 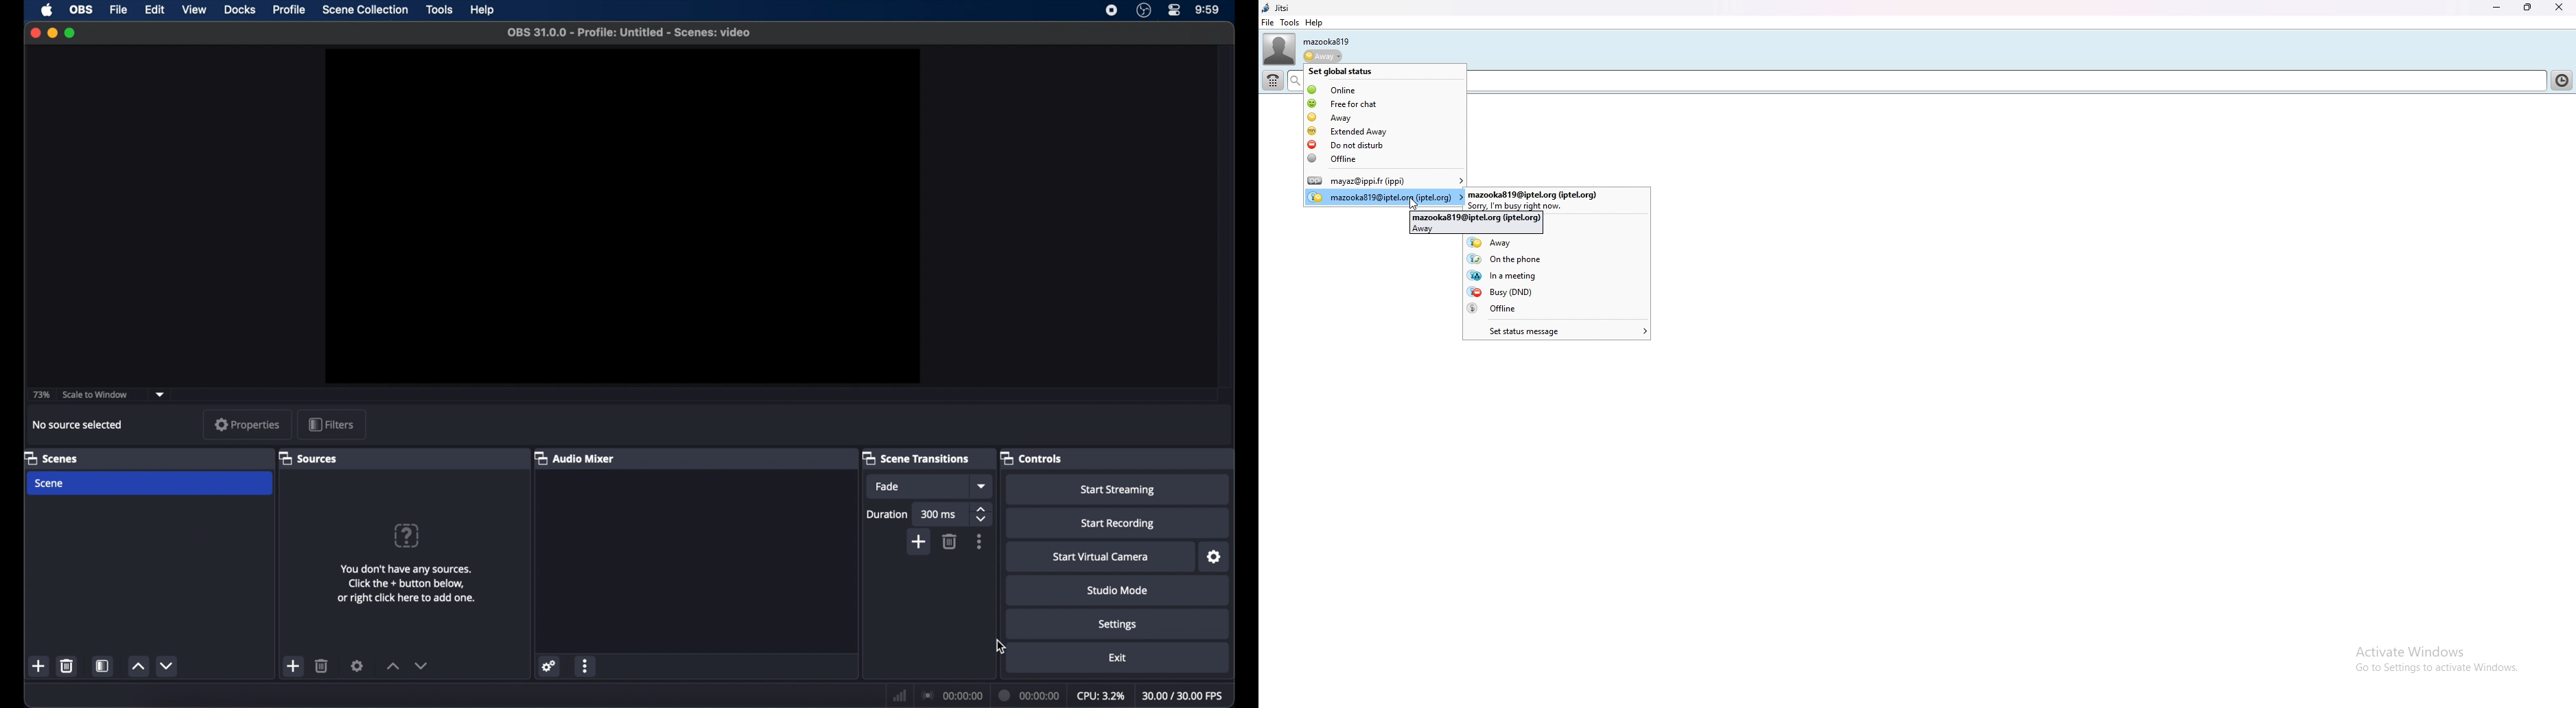 I want to click on delete, so click(x=322, y=666).